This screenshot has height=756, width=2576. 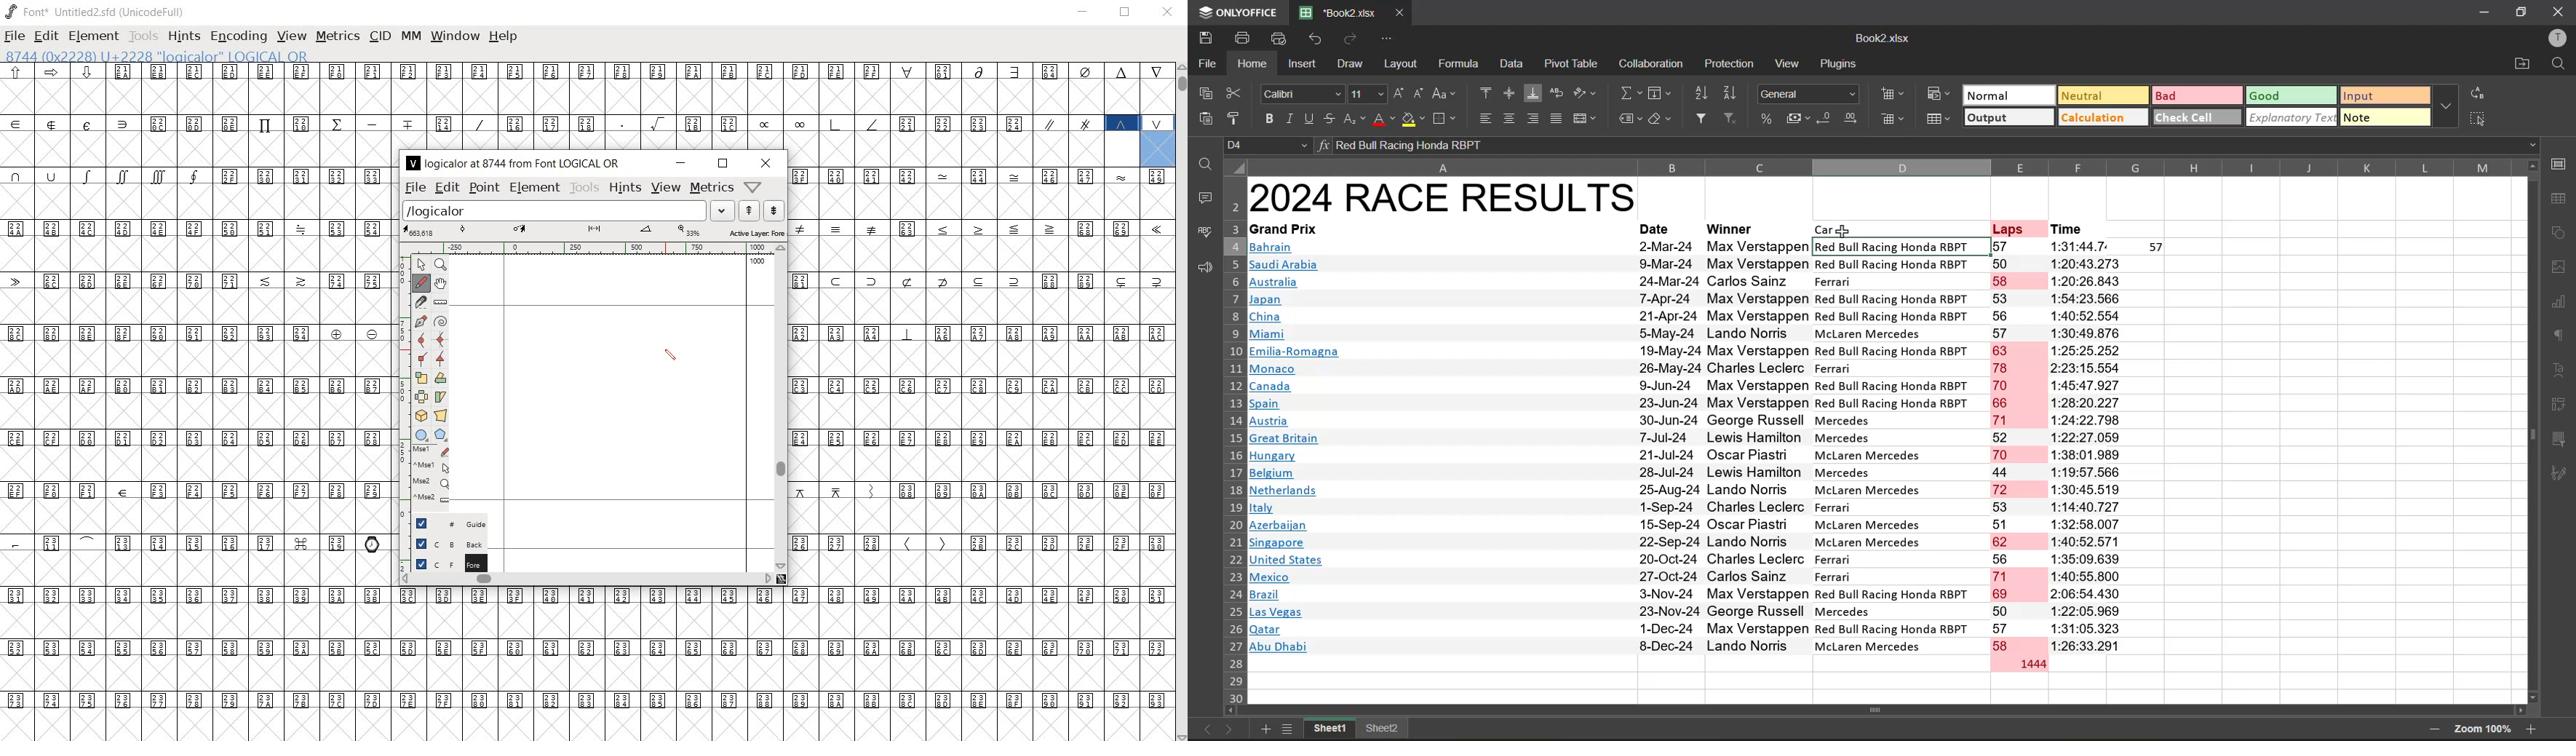 What do you see at coordinates (441, 416) in the screenshot?
I see `perform a perspective transformation on the selection` at bounding box center [441, 416].